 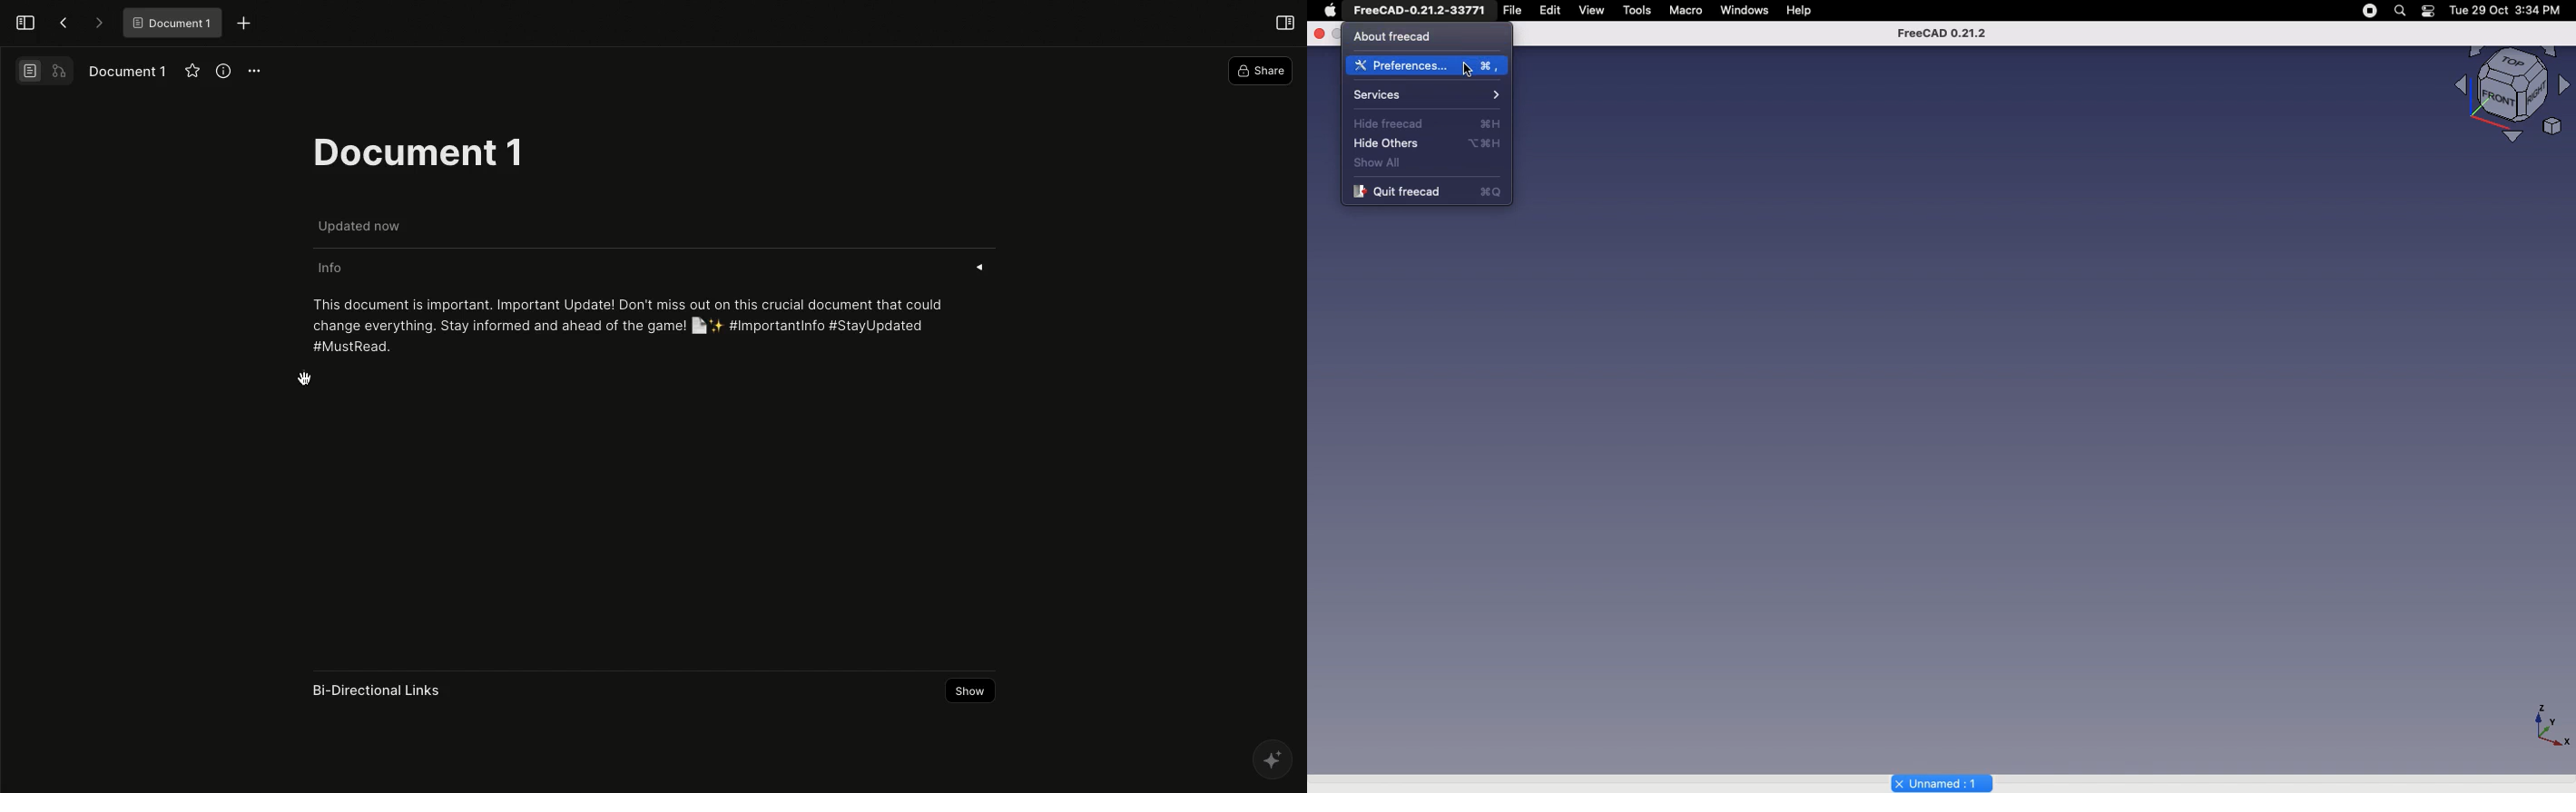 What do you see at coordinates (1745, 11) in the screenshot?
I see `windows` at bounding box center [1745, 11].